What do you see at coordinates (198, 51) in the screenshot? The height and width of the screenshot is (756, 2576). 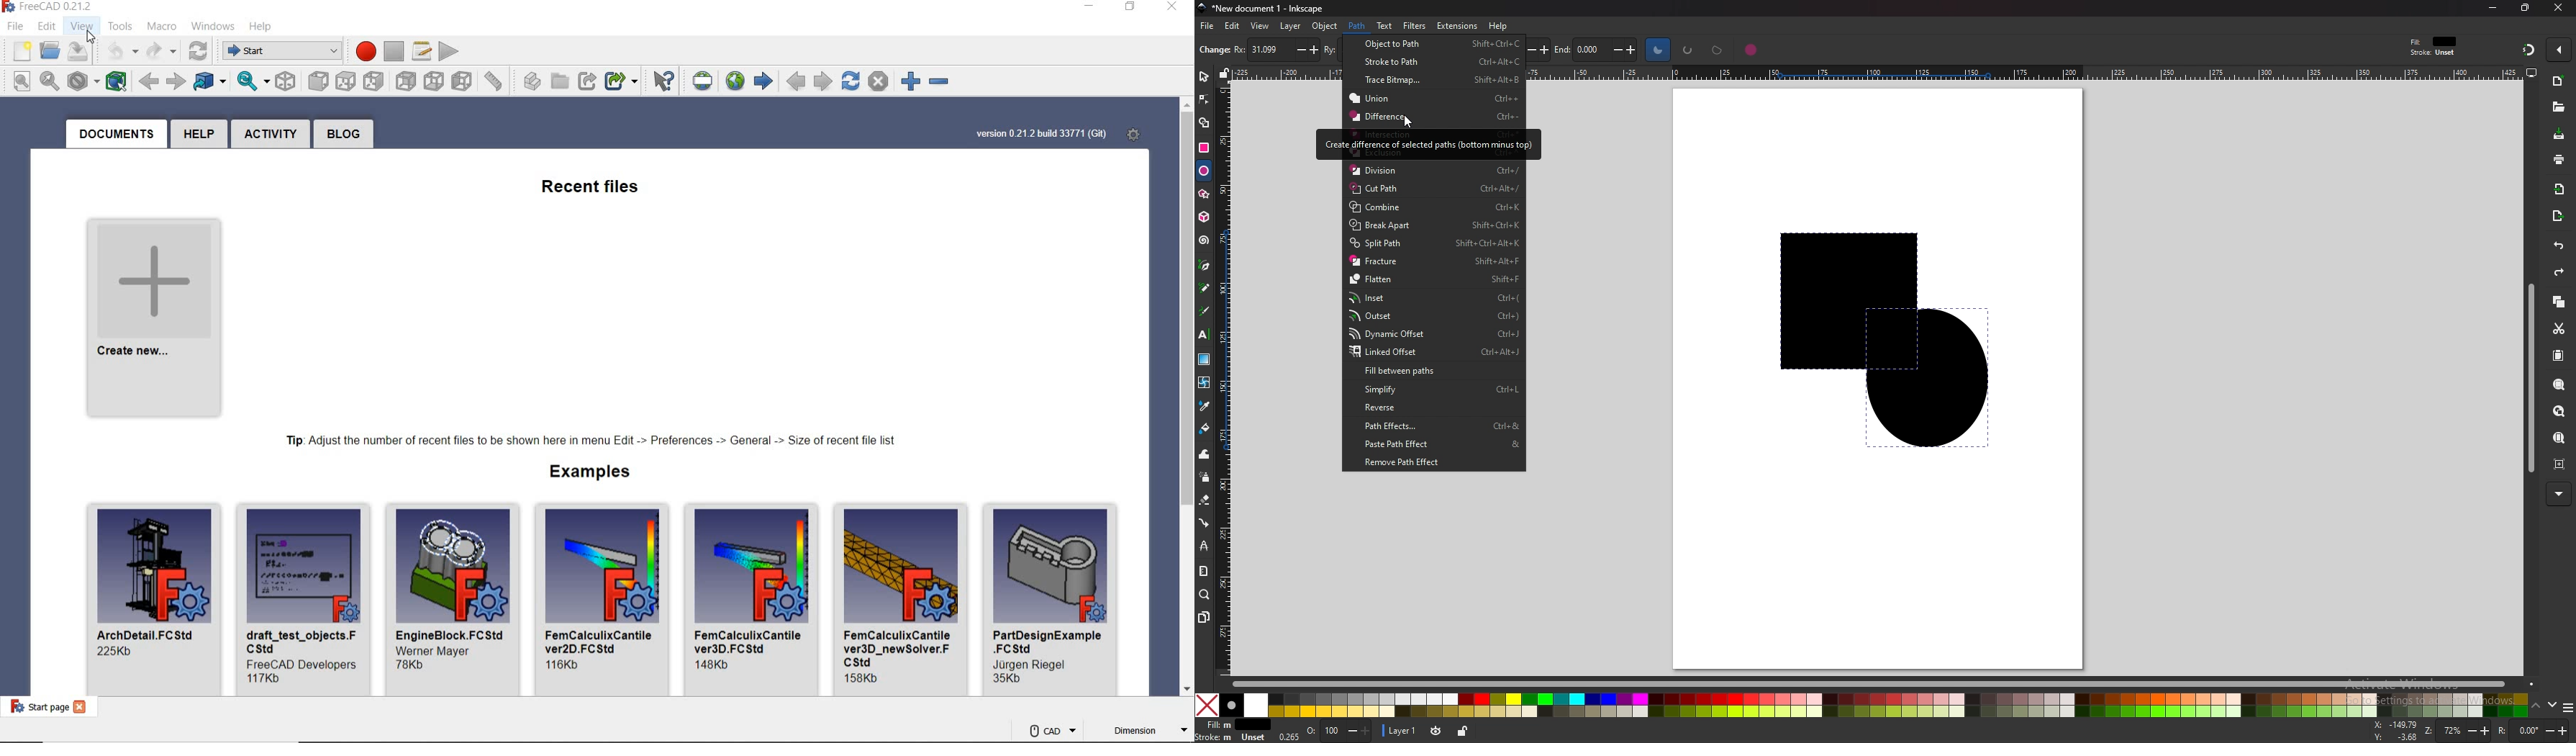 I see `refresh` at bounding box center [198, 51].